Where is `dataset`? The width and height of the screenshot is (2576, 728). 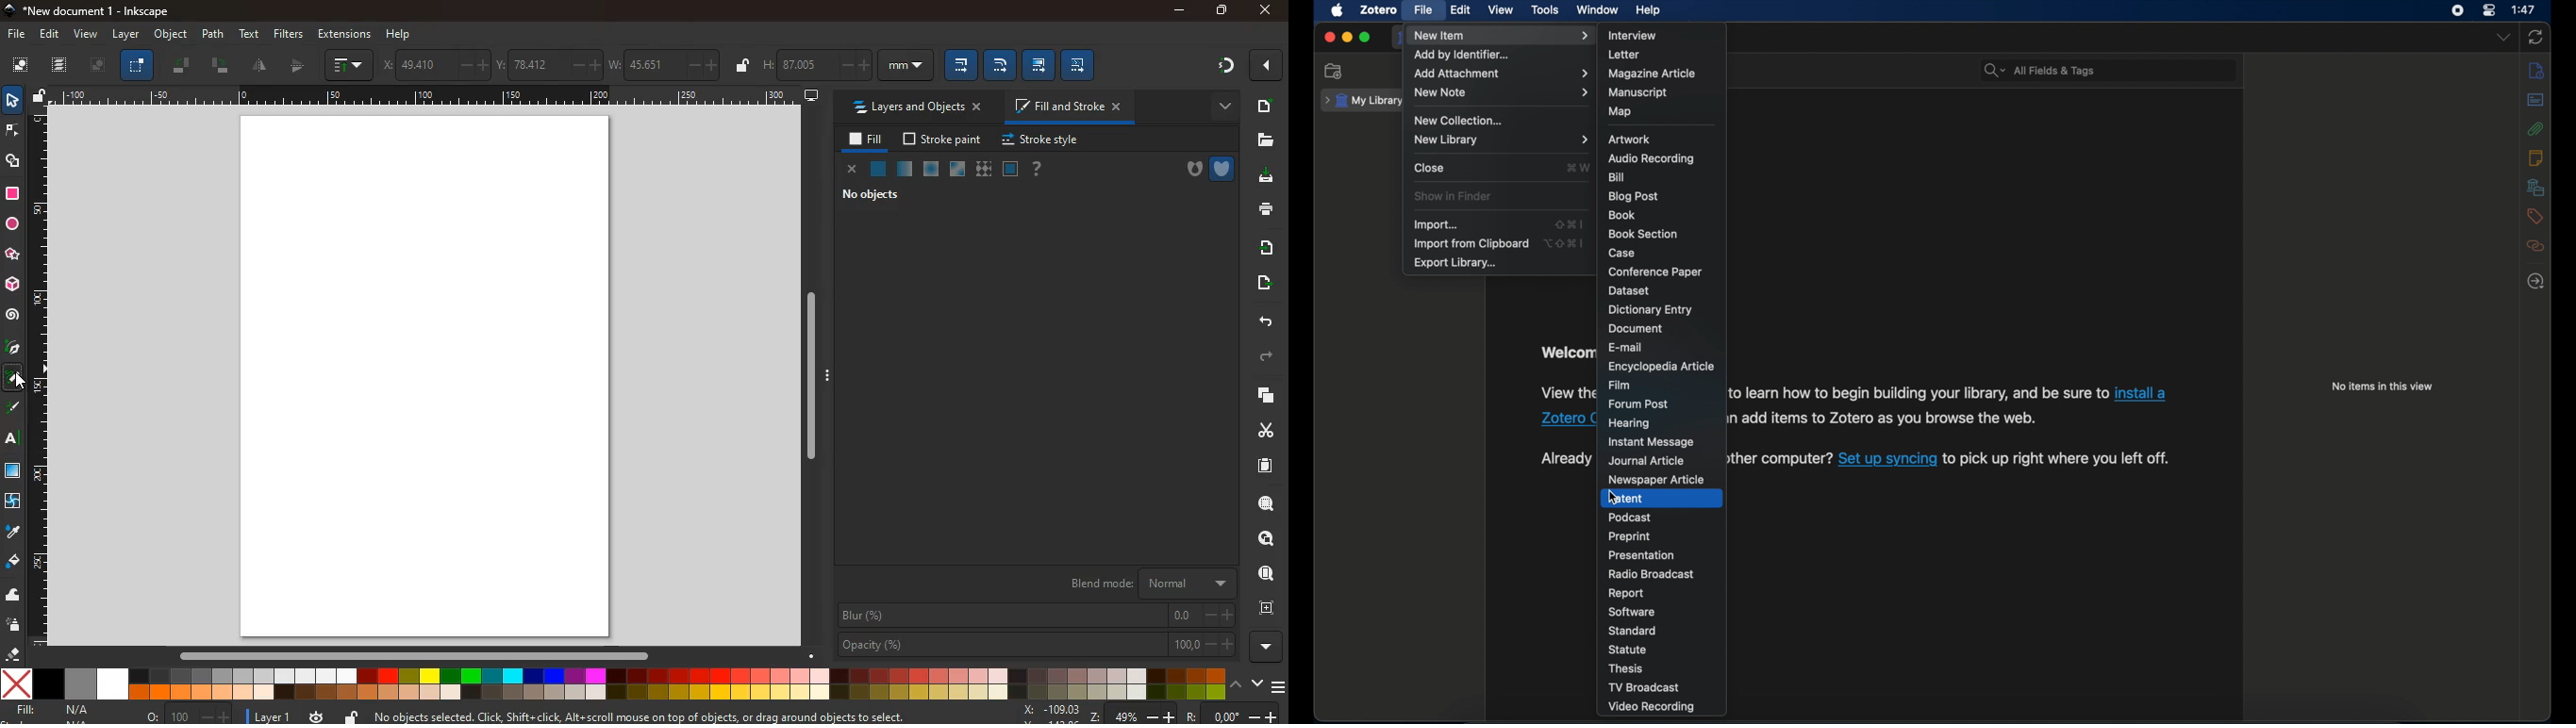
dataset is located at coordinates (1628, 290).